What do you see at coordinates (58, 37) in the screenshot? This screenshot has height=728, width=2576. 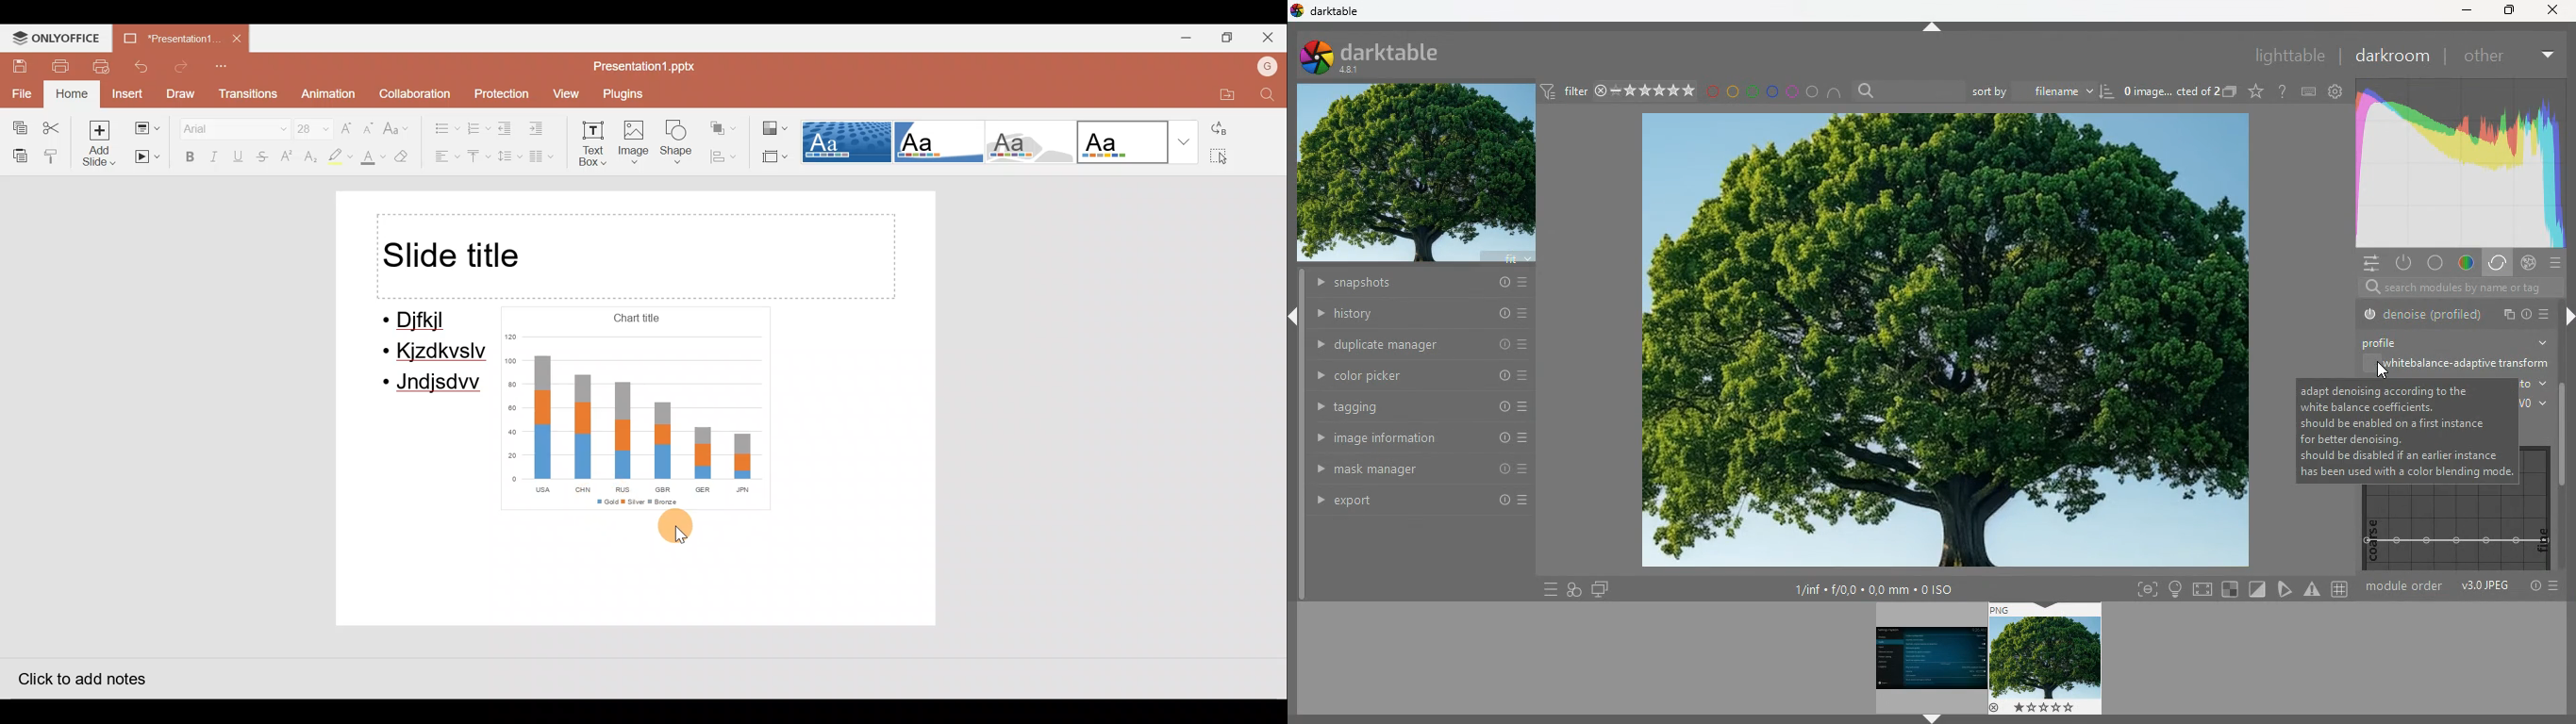 I see `ONLYOFFICE` at bounding box center [58, 37].